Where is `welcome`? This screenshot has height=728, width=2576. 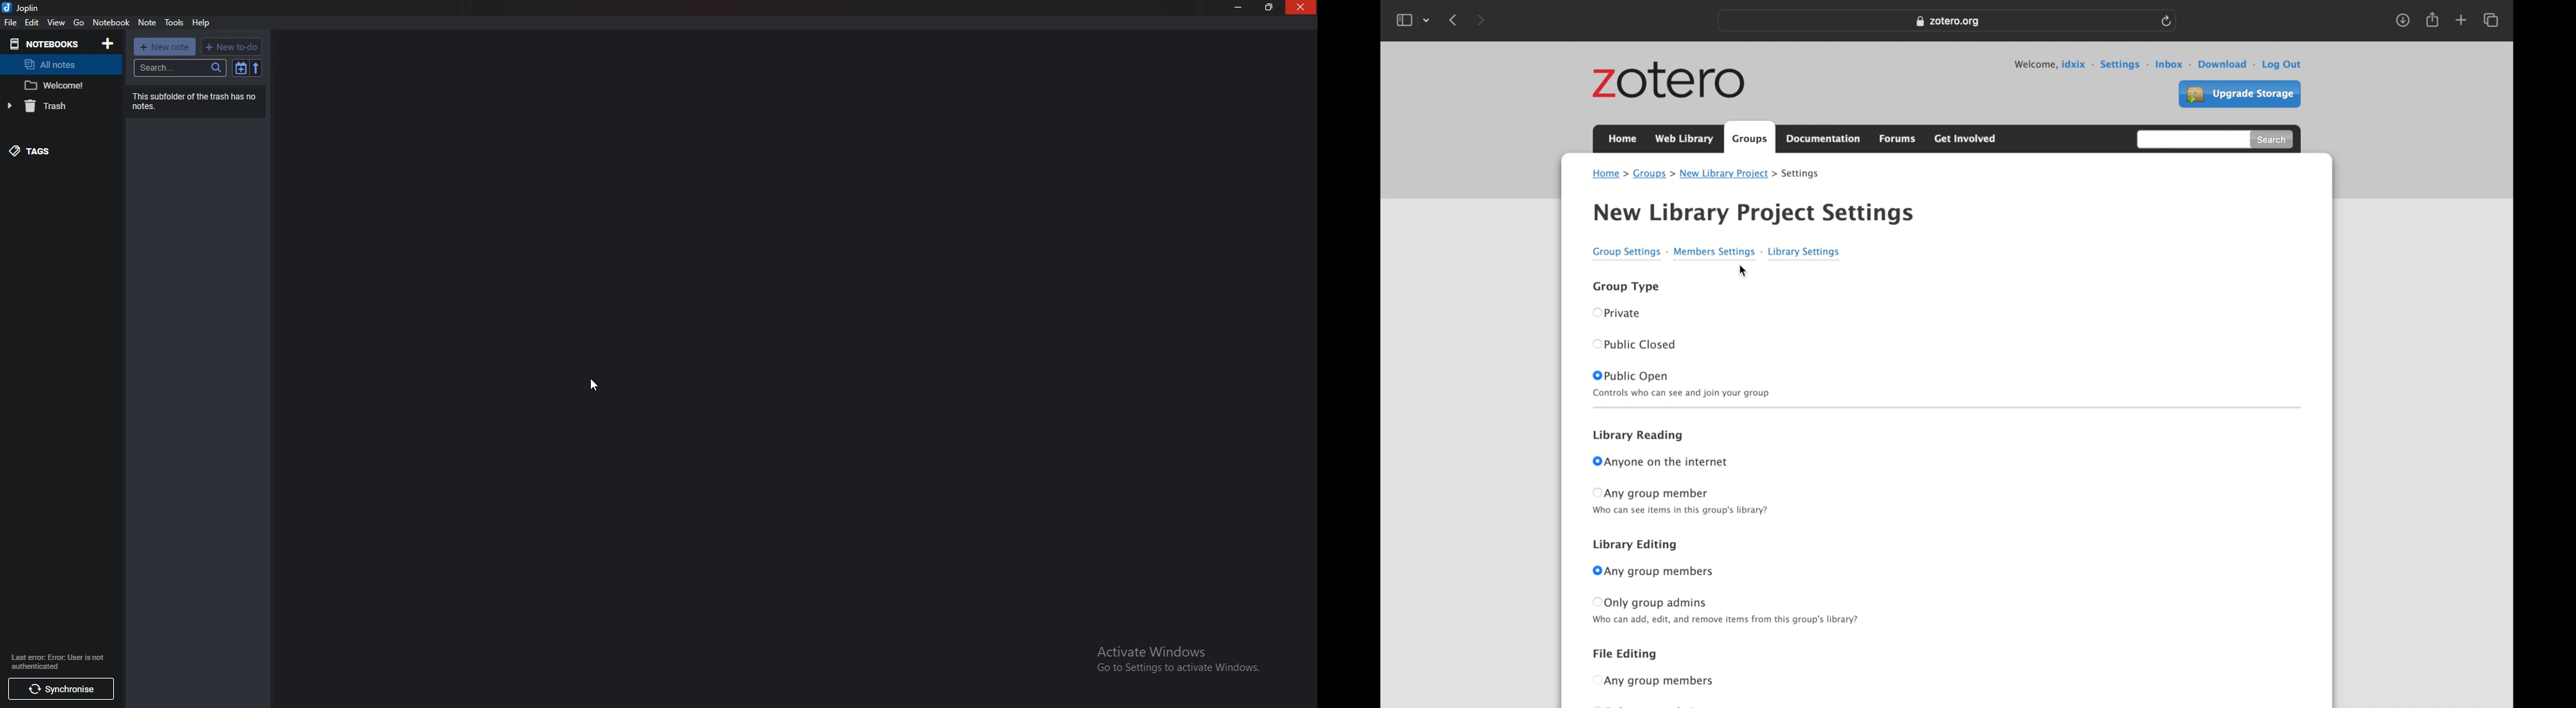
welcome is located at coordinates (2035, 64).